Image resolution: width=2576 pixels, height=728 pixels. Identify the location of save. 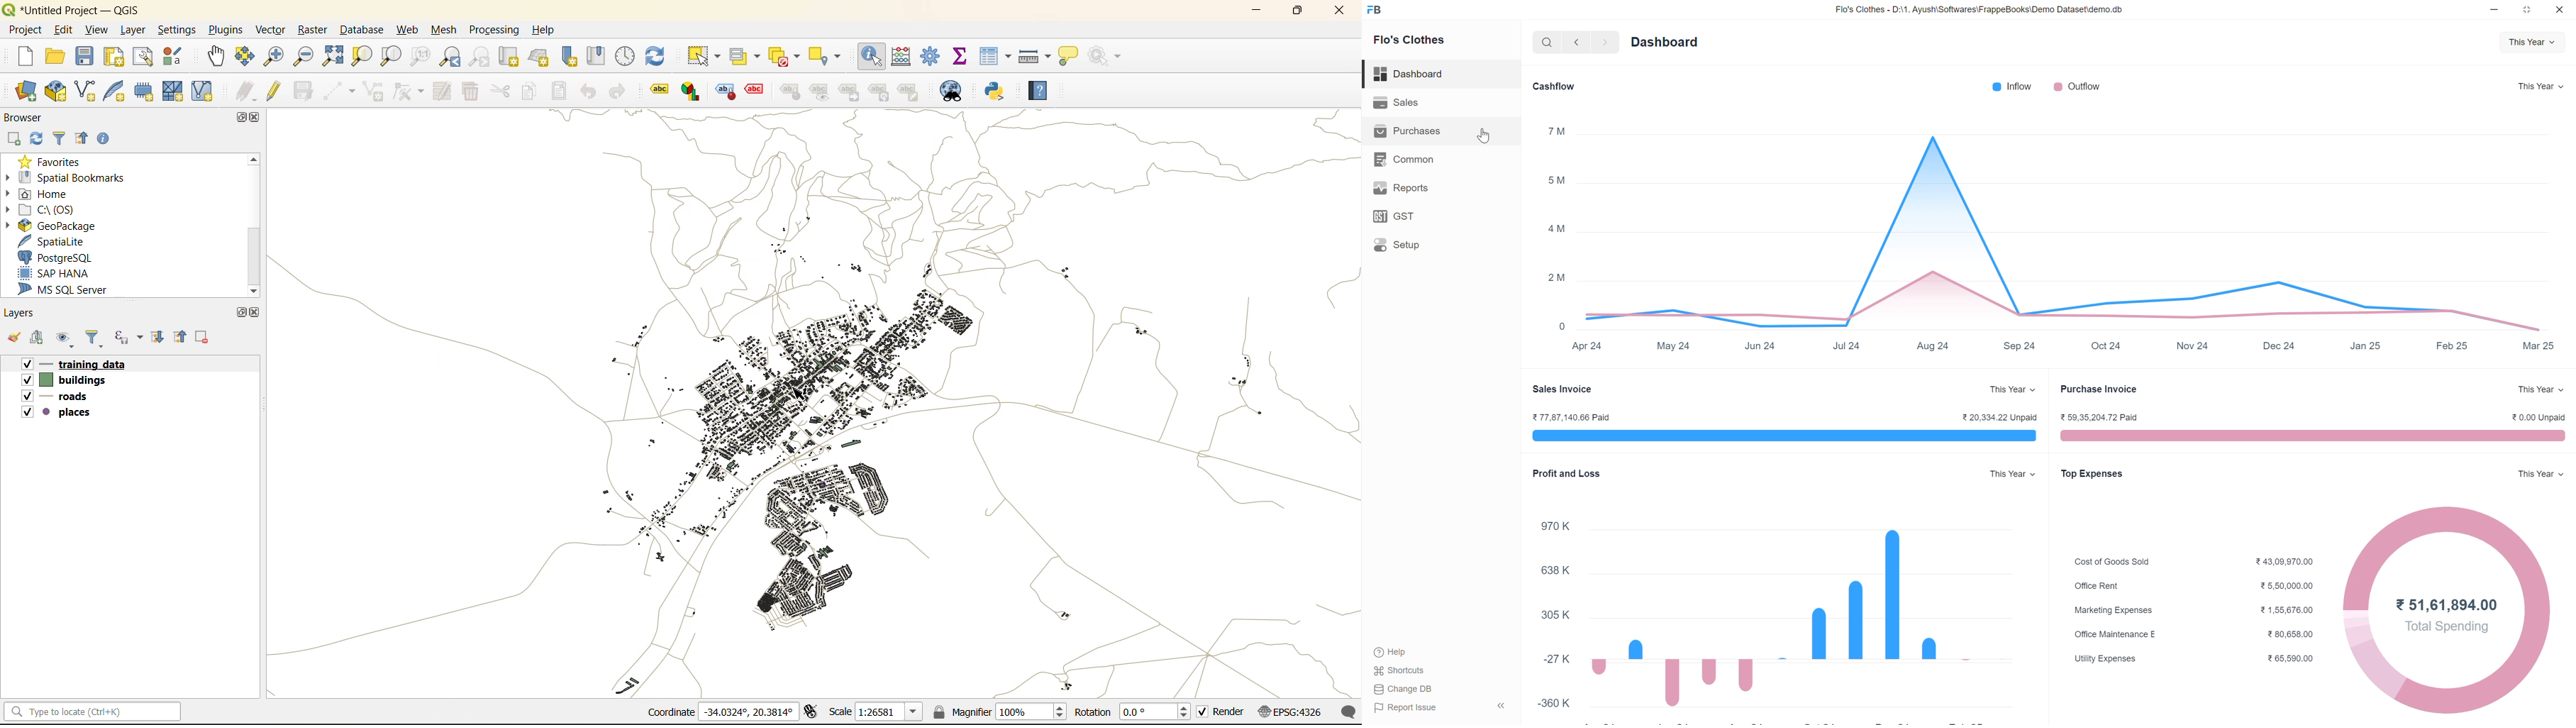
(86, 60).